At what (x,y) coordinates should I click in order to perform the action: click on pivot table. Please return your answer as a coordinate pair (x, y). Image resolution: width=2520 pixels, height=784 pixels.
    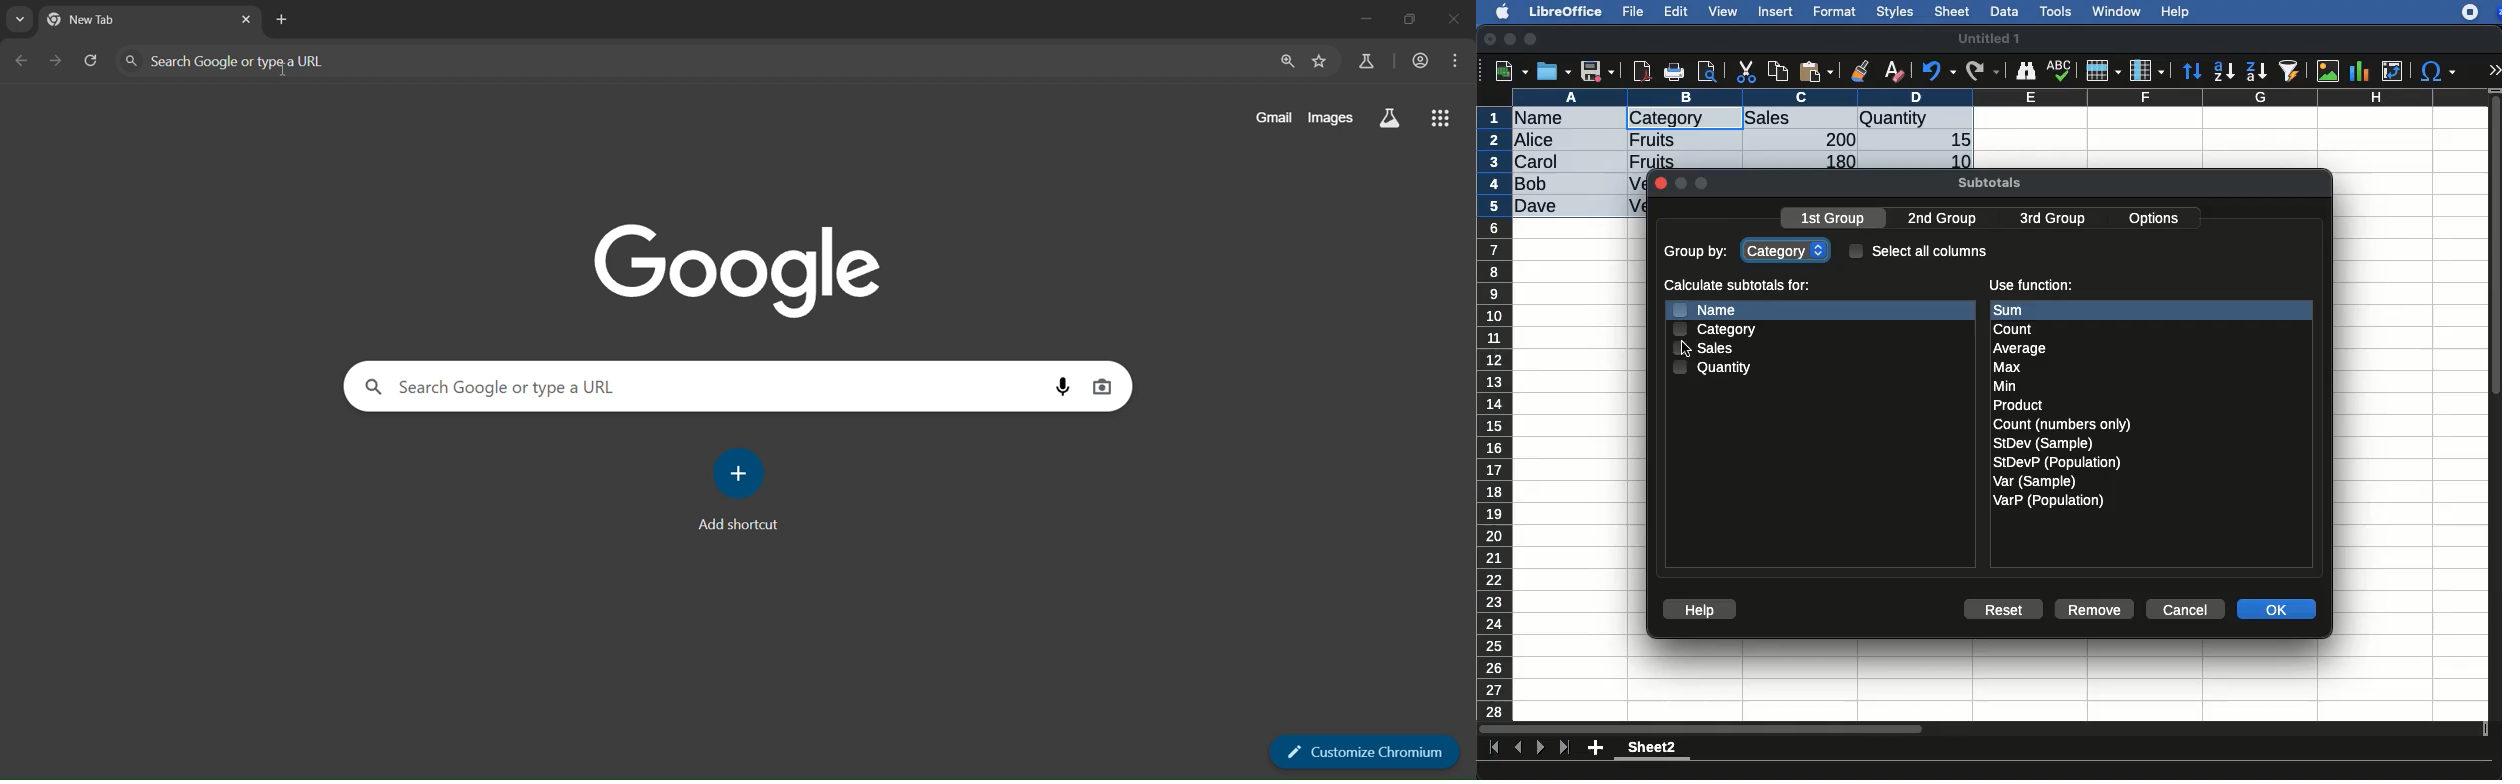
    Looking at the image, I should click on (2392, 71).